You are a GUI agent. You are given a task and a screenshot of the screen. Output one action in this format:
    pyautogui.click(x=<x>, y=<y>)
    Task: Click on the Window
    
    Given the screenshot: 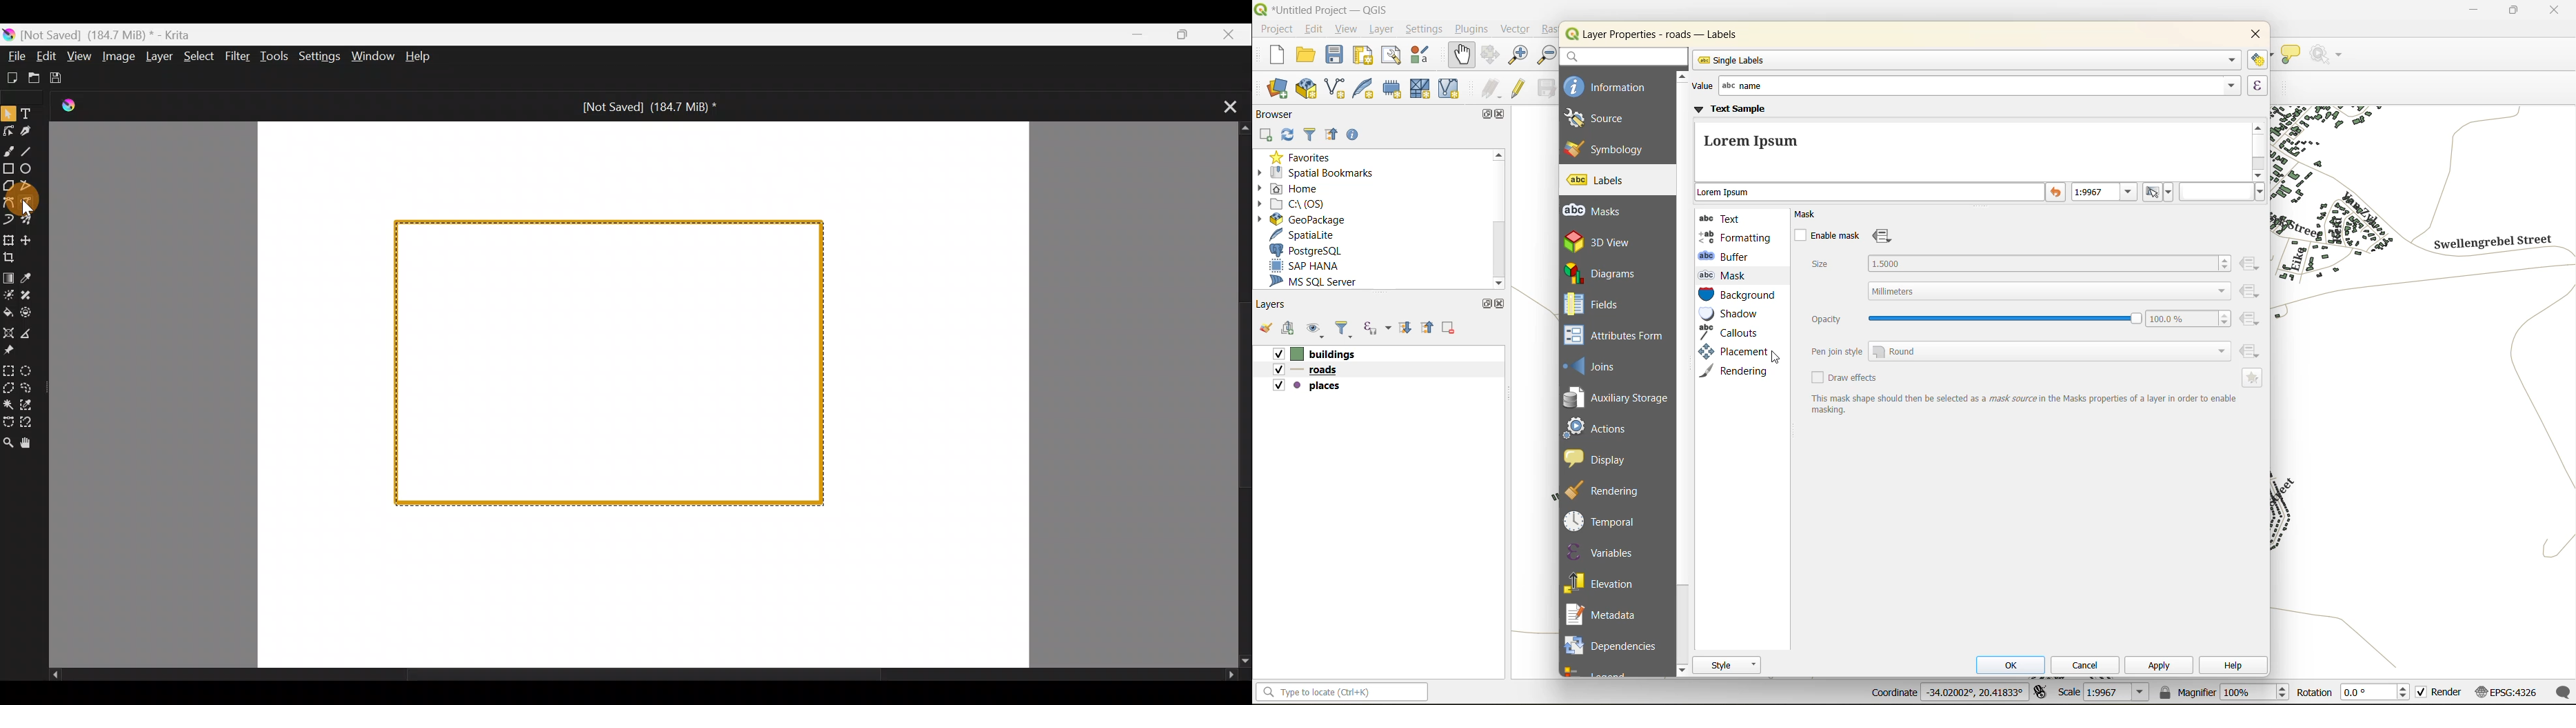 What is the action you would take?
    pyautogui.click(x=371, y=57)
    